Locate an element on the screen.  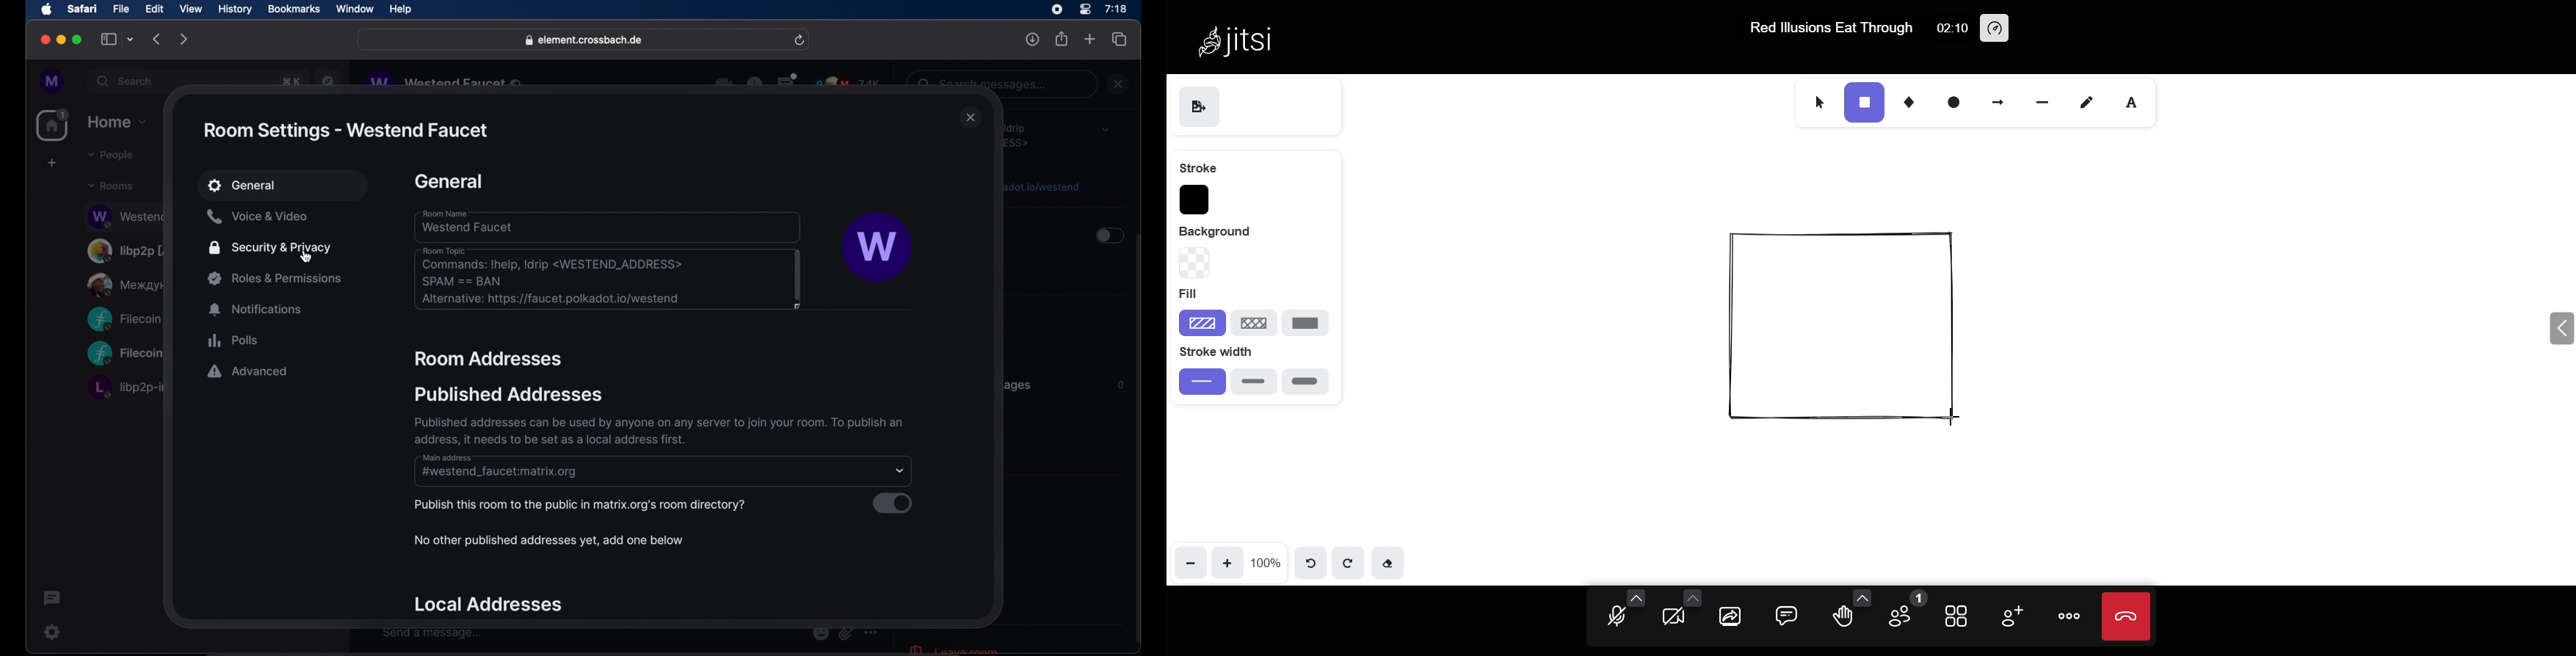
zoom out is located at coordinates (1190, 562).